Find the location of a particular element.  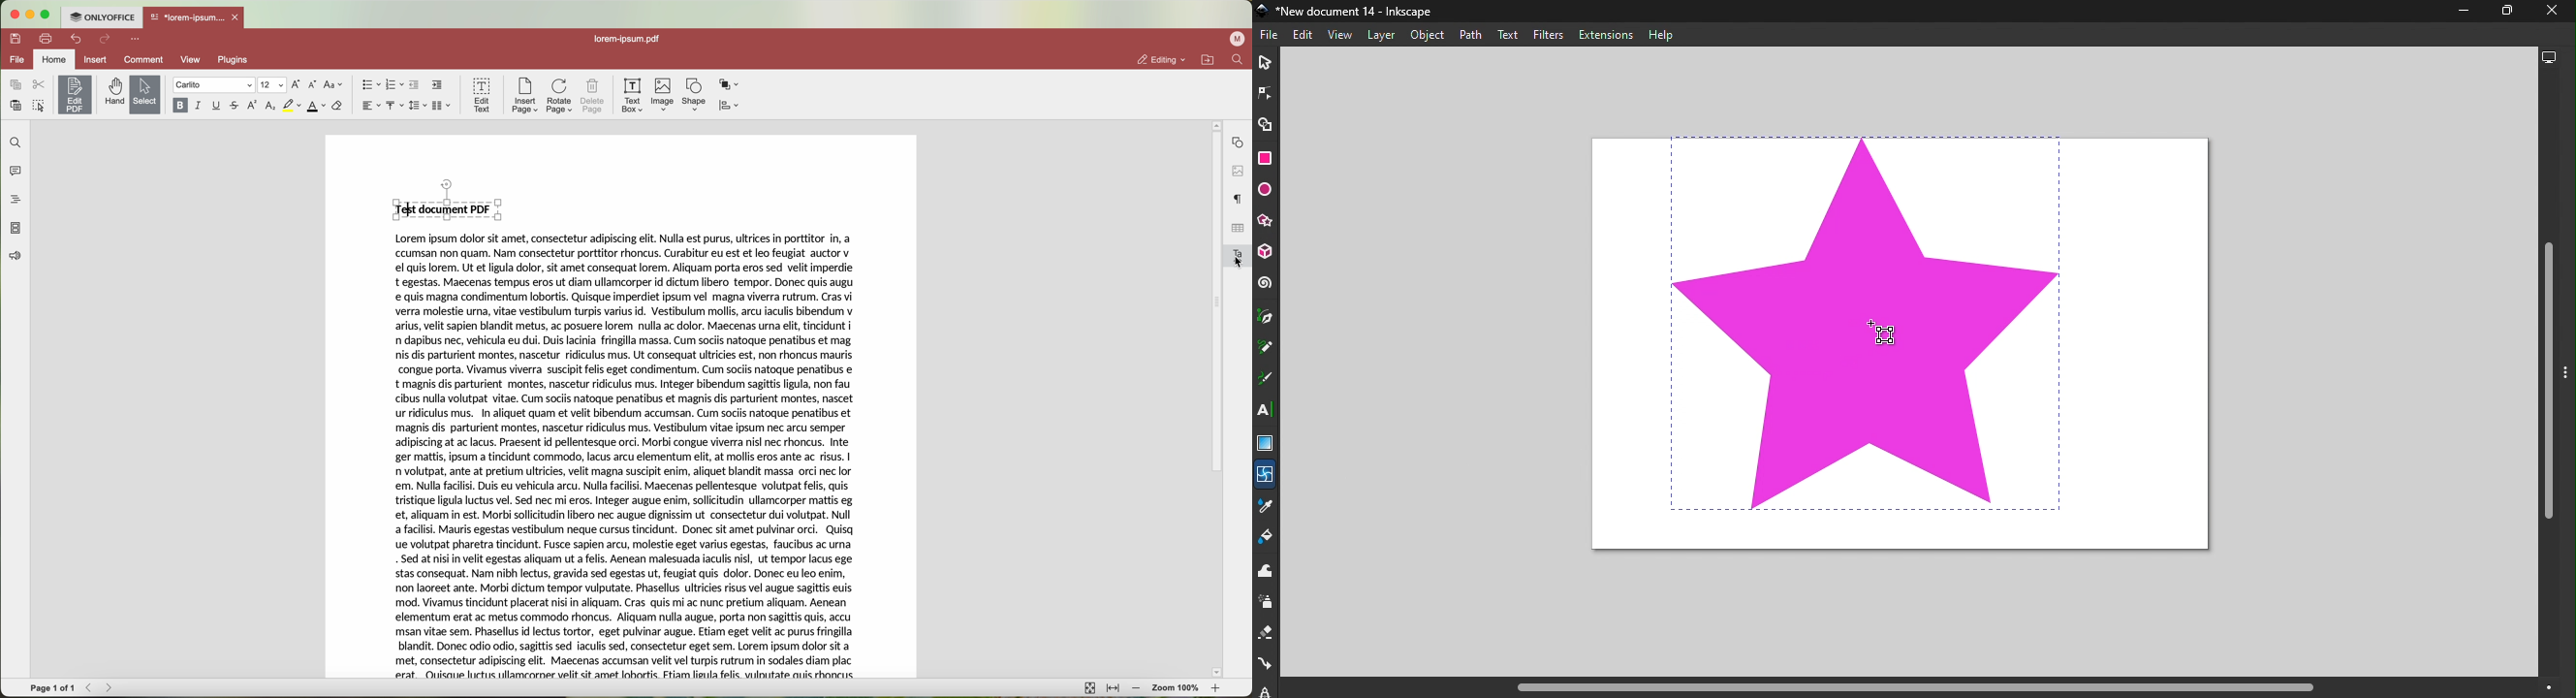

view is located at coordinates (190, 62).